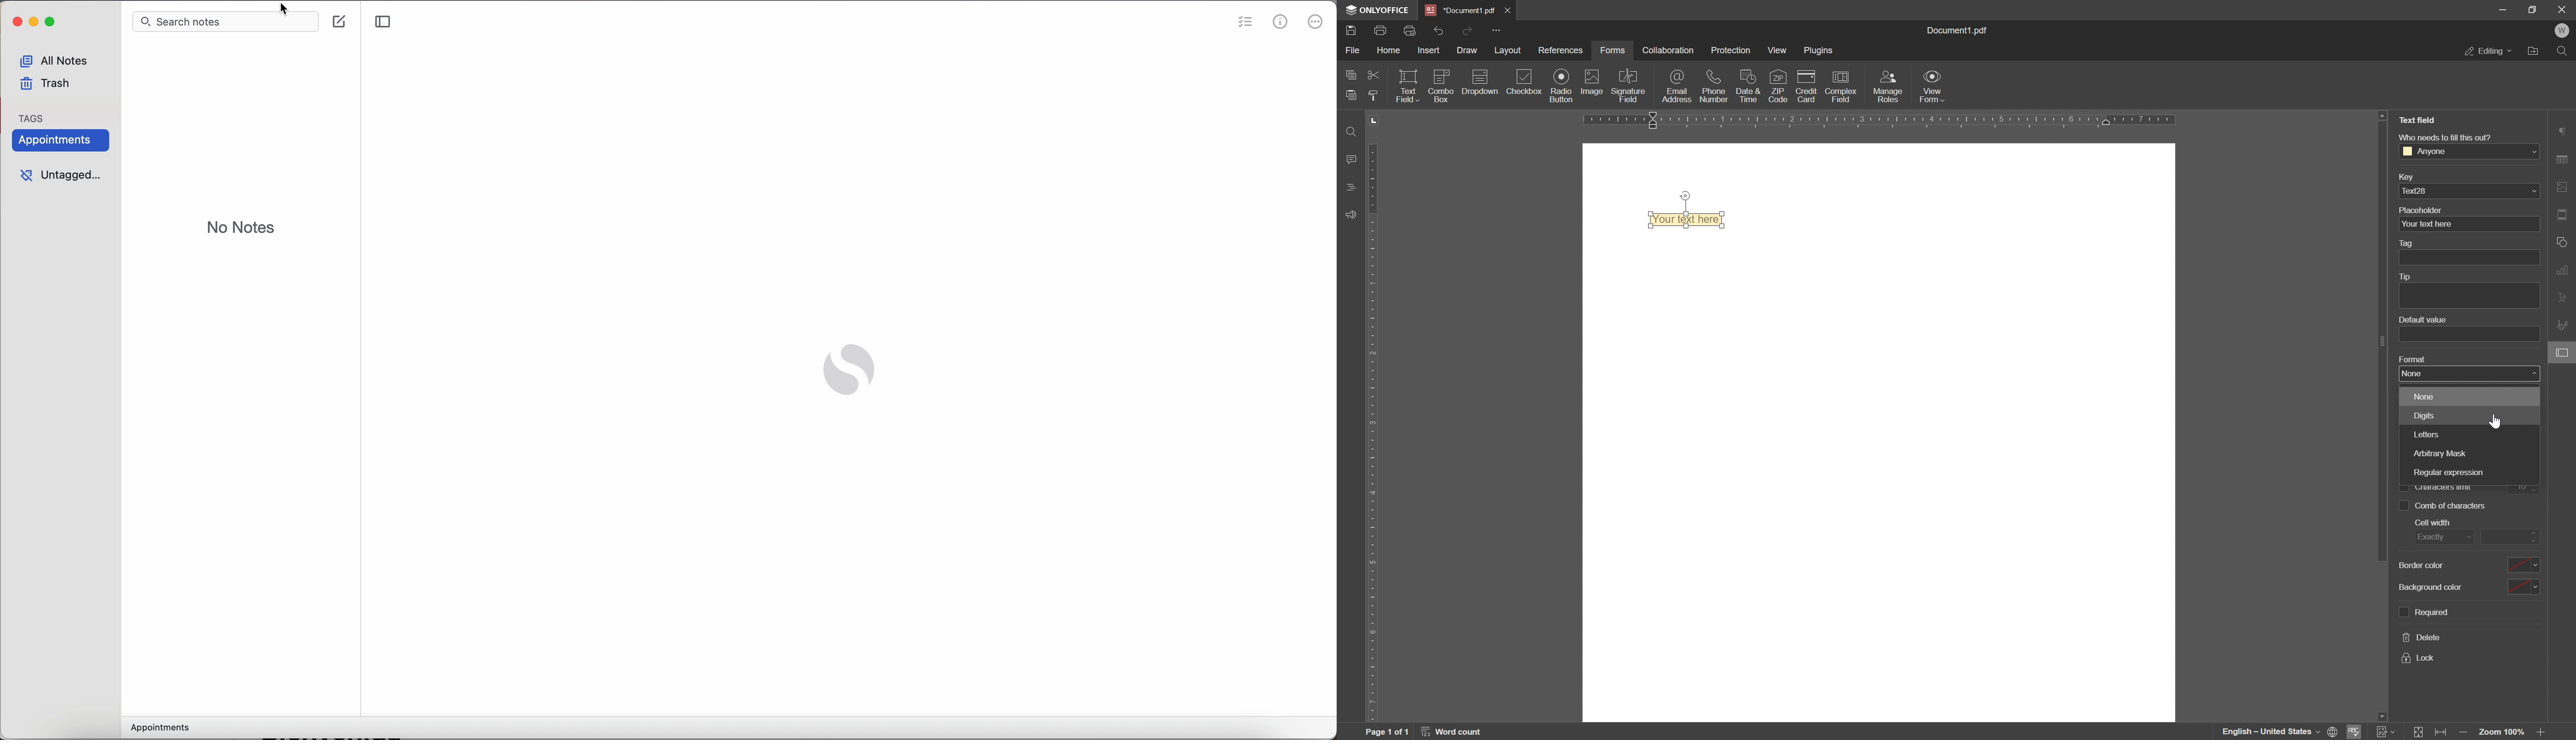 This screenshot has width=2576, height=756. What do you see at coordinates (2440, 454) in the screenshot?
I see `arbitrary mask` at bounding box center [2440, 454].